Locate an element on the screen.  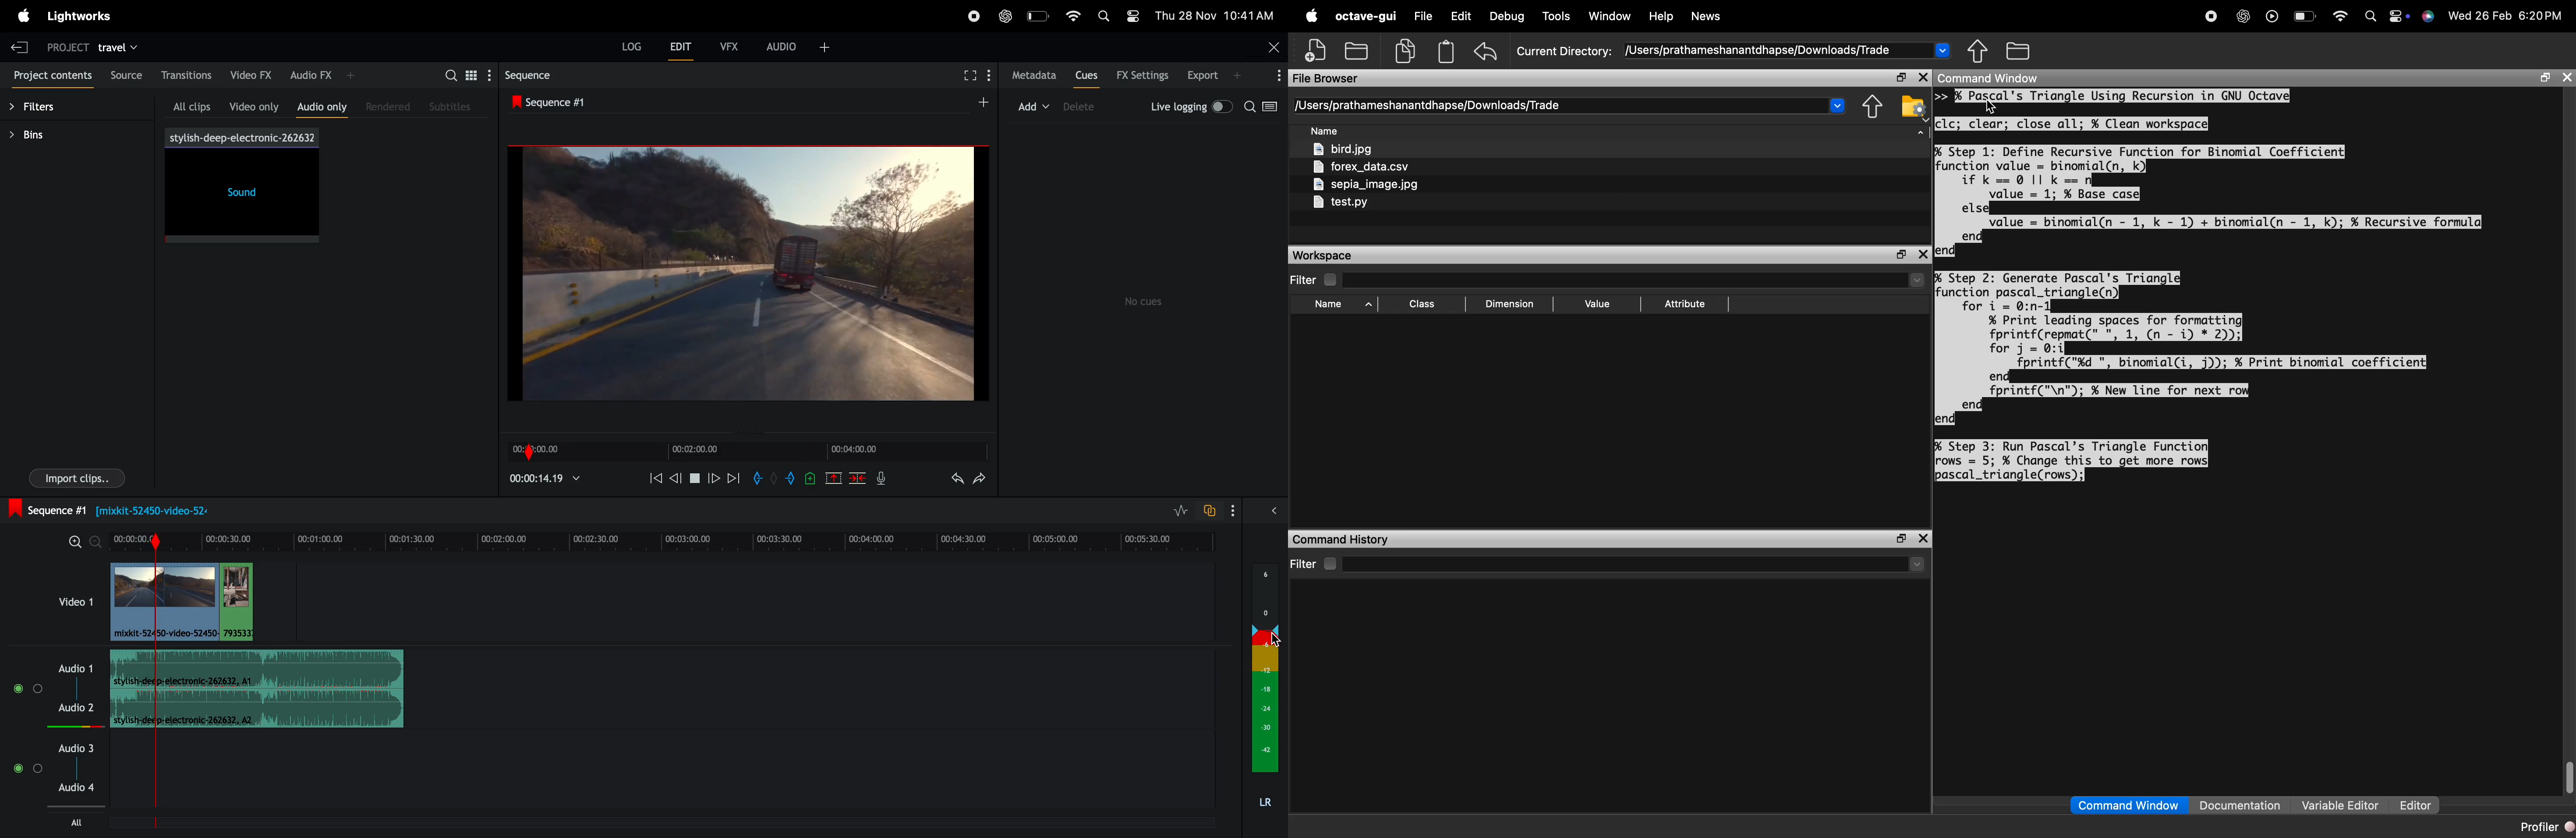
Mute/Unmute track is located at coordinates (18, 773).